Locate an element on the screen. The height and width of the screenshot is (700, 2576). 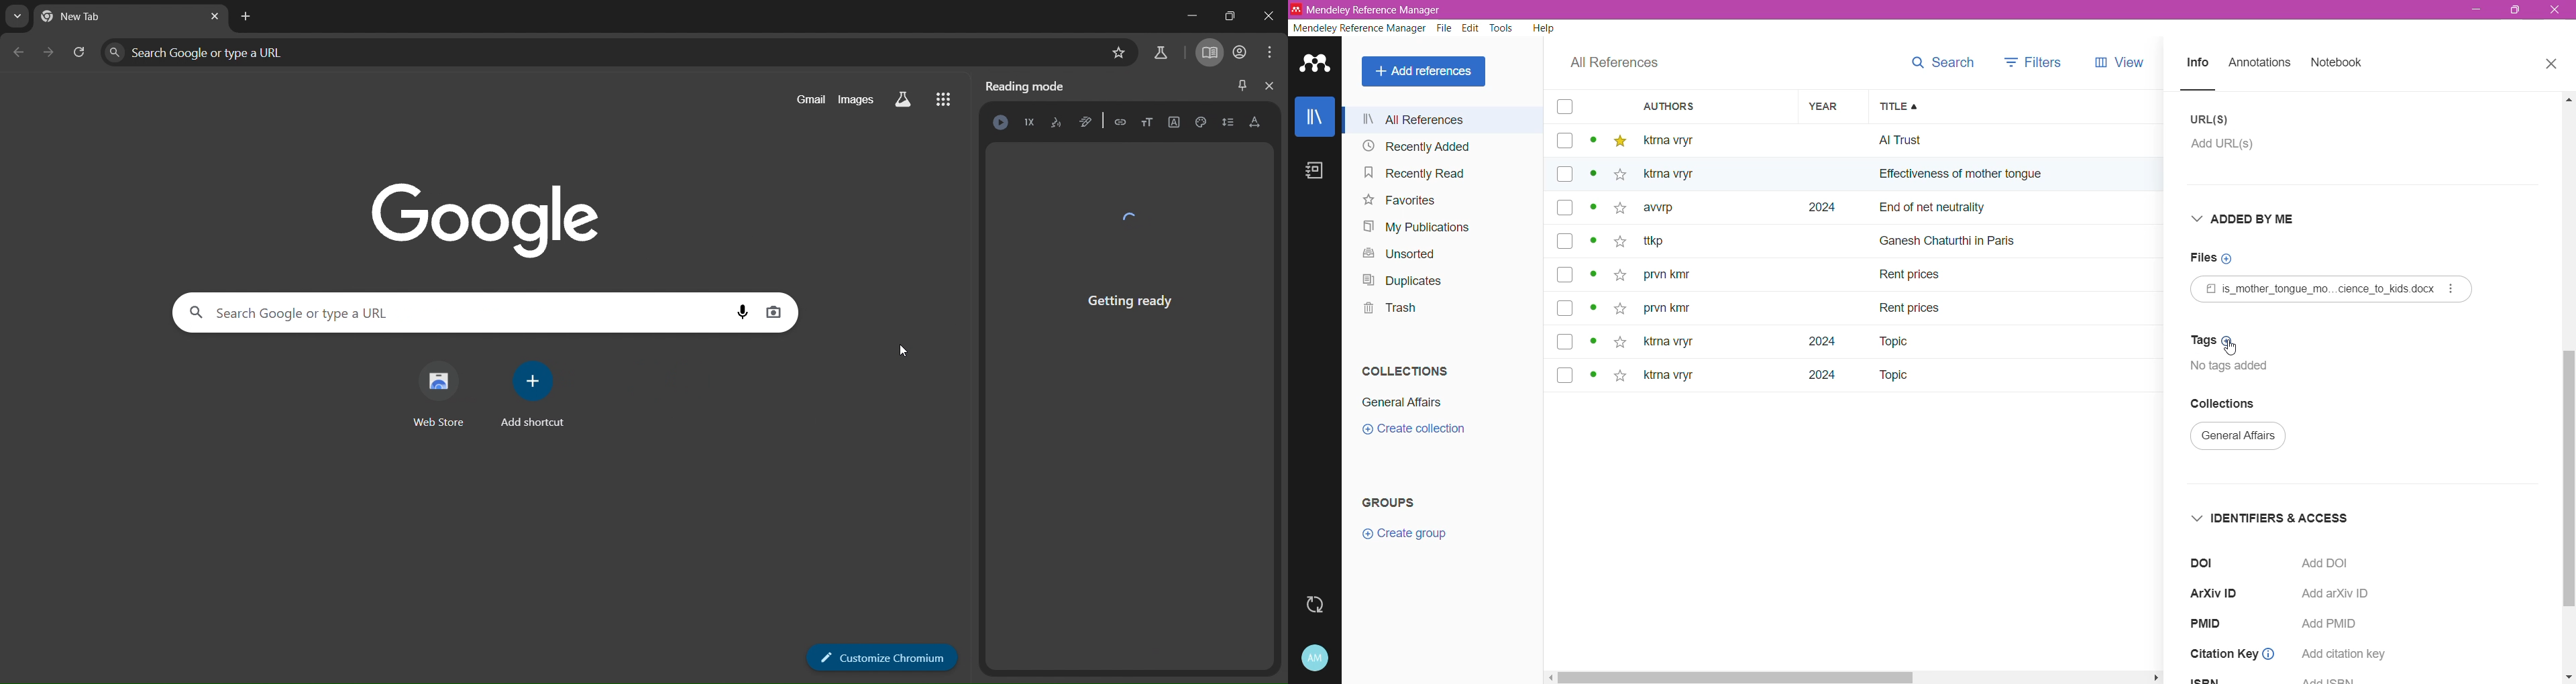
Close Tab is located at coordinates (2553, 64).